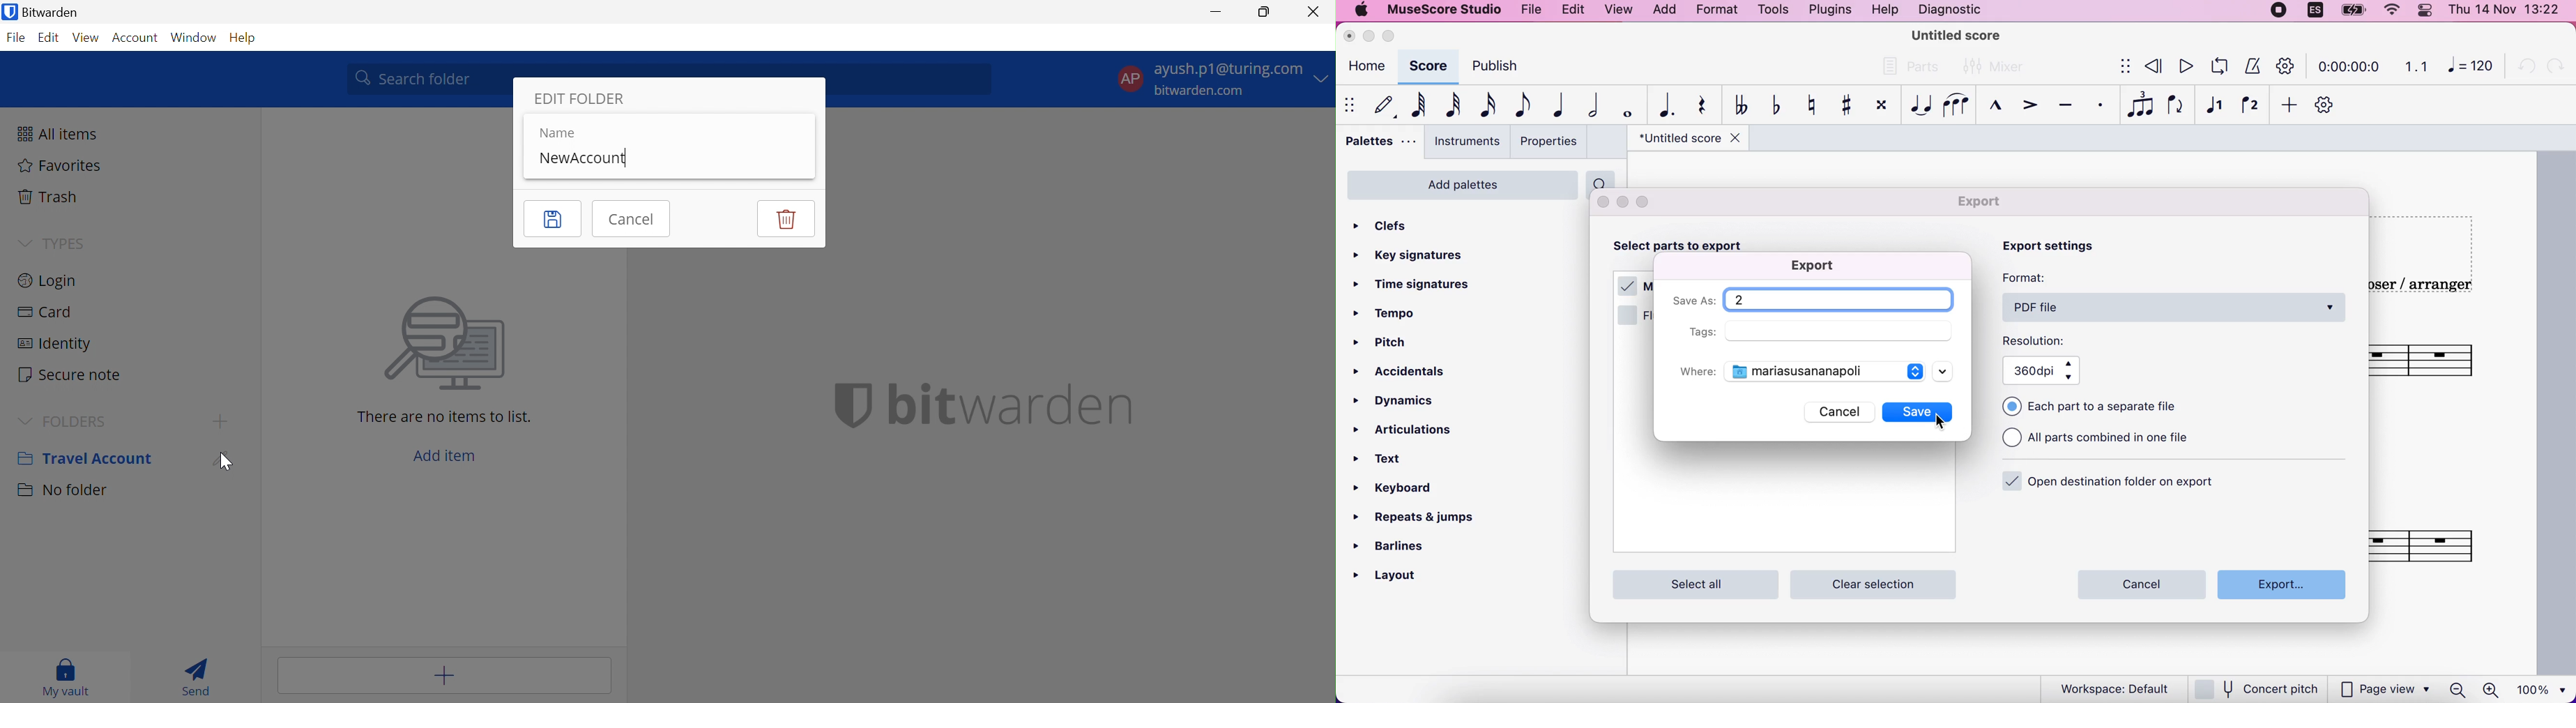 Image resolution: width=2576 pixels, height=728 pixels. What do you see at coordinates (1214, 13) in the screenshot?
I see `Minimize` at bounding box center [1214, 13].